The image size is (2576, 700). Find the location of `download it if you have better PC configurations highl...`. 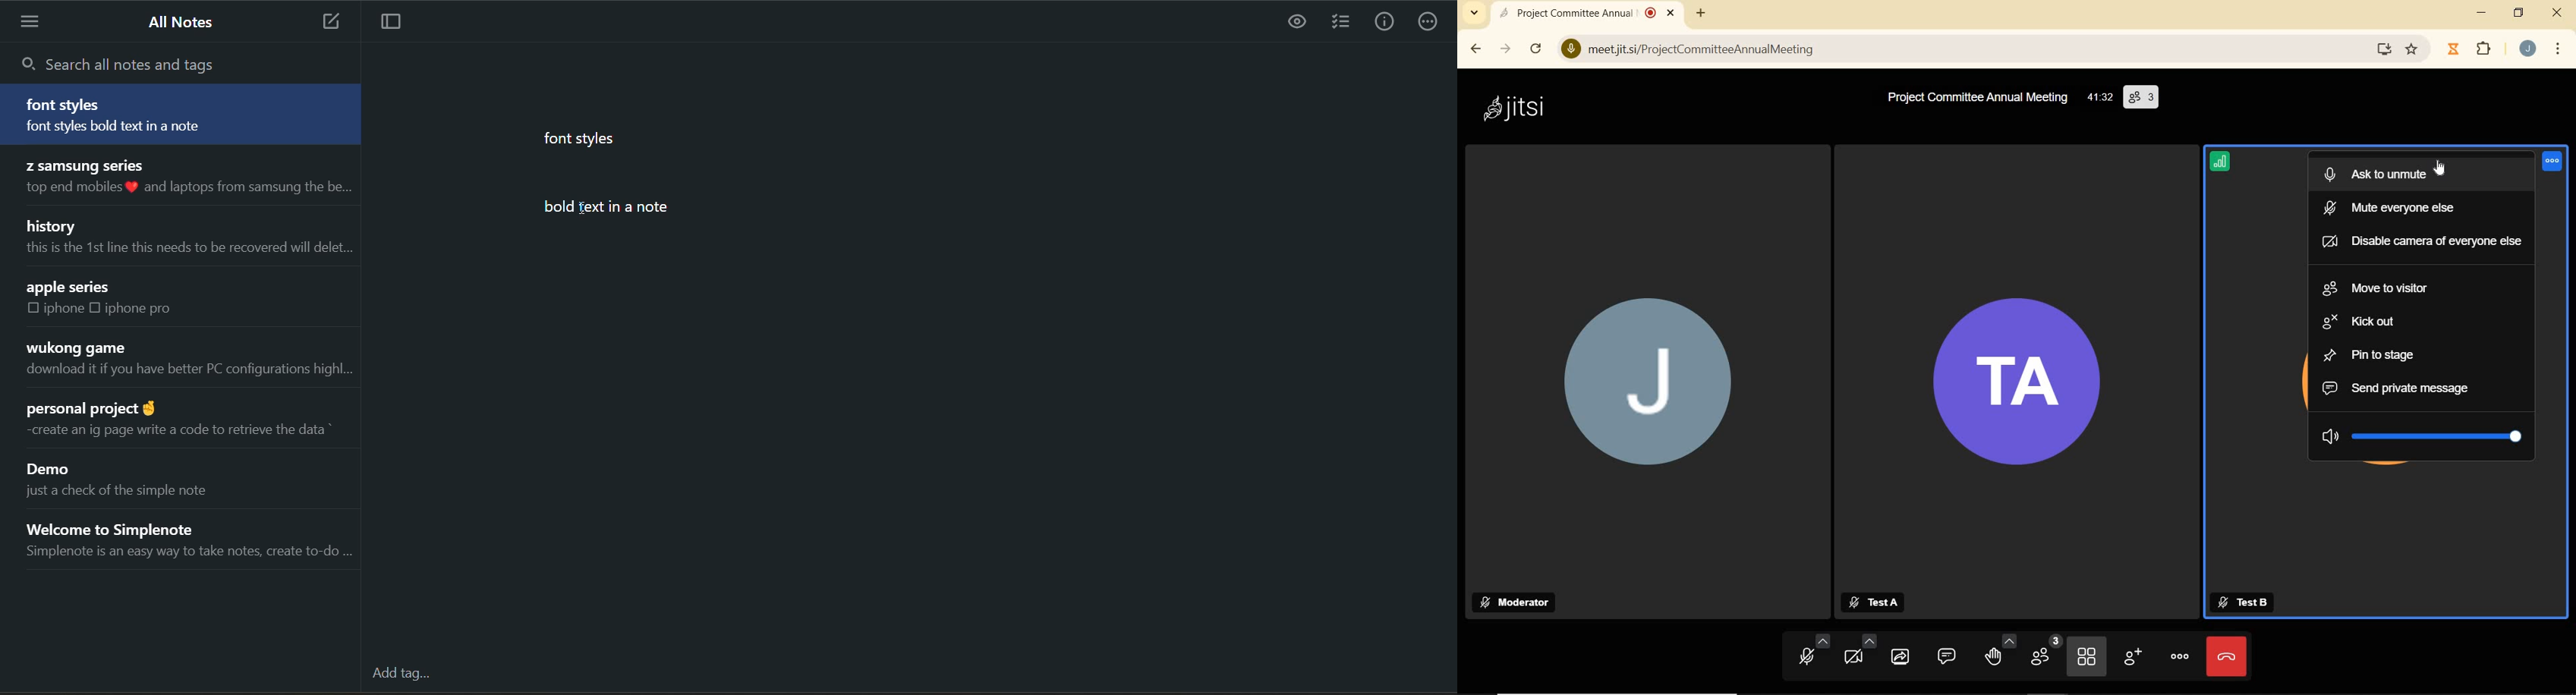

download it if you have better PC configurations highl... is located at coordinates (187, 373).